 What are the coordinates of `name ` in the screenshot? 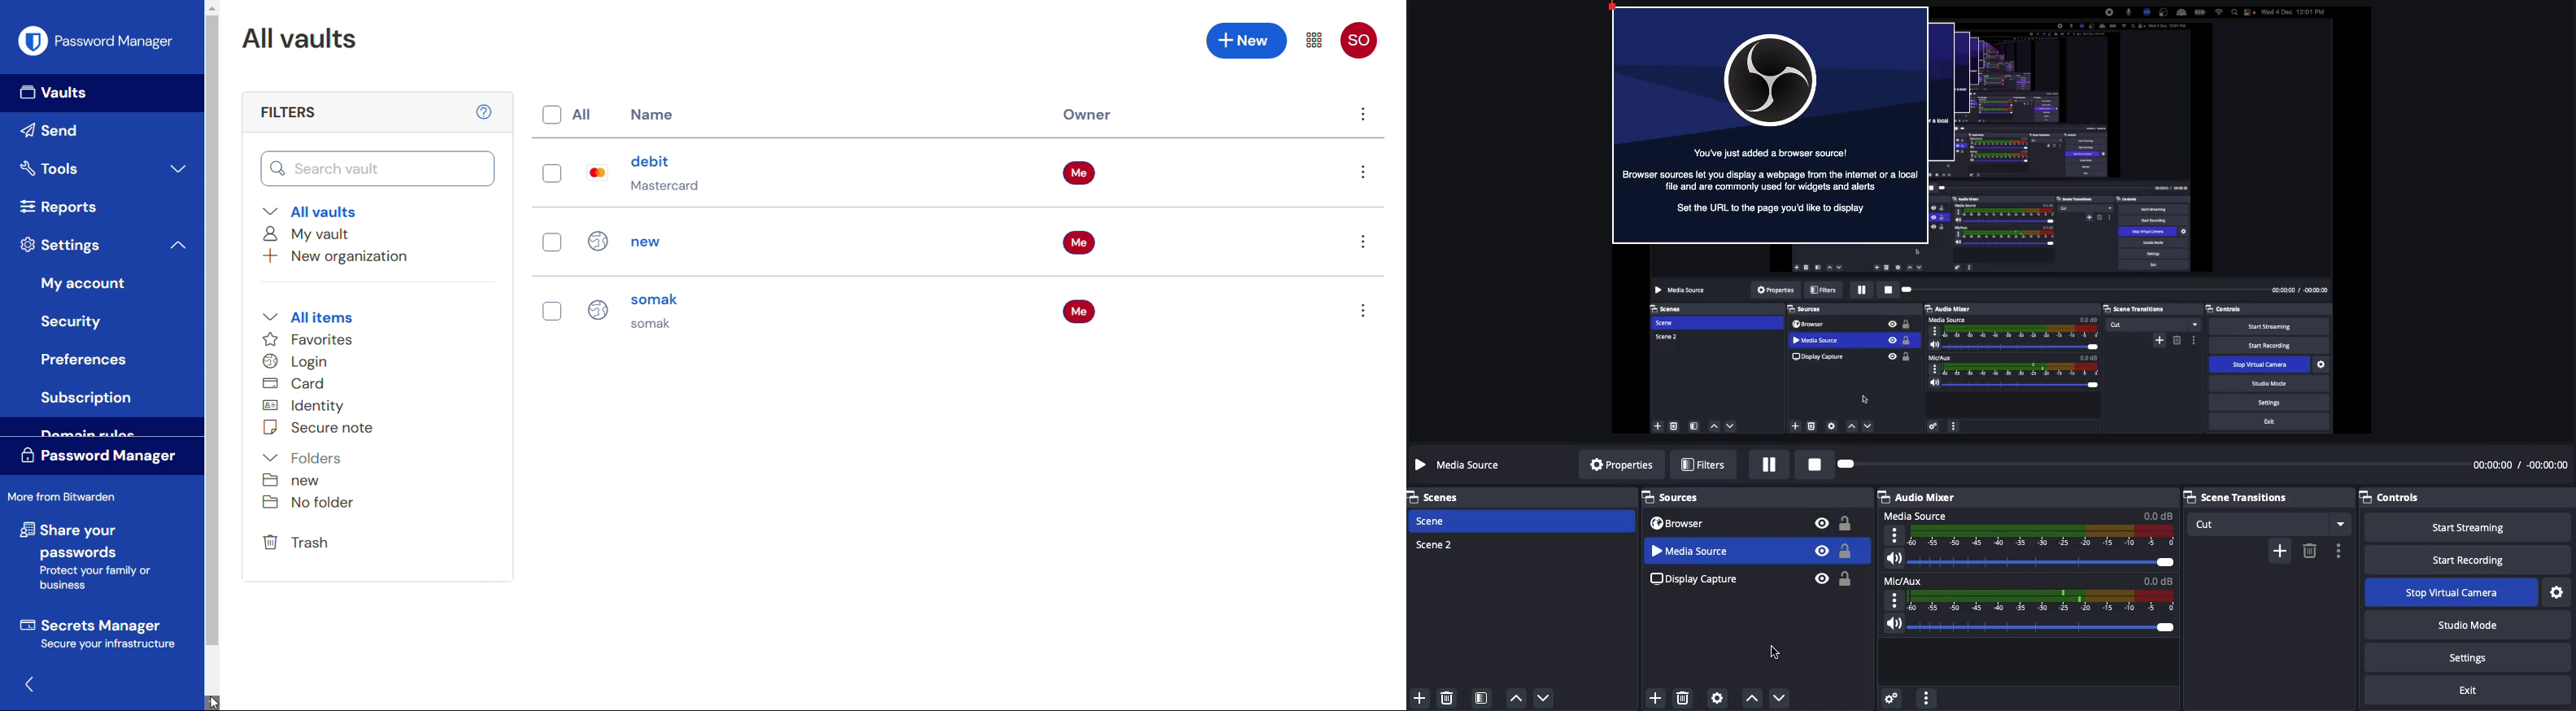 It's located at (654, 113).